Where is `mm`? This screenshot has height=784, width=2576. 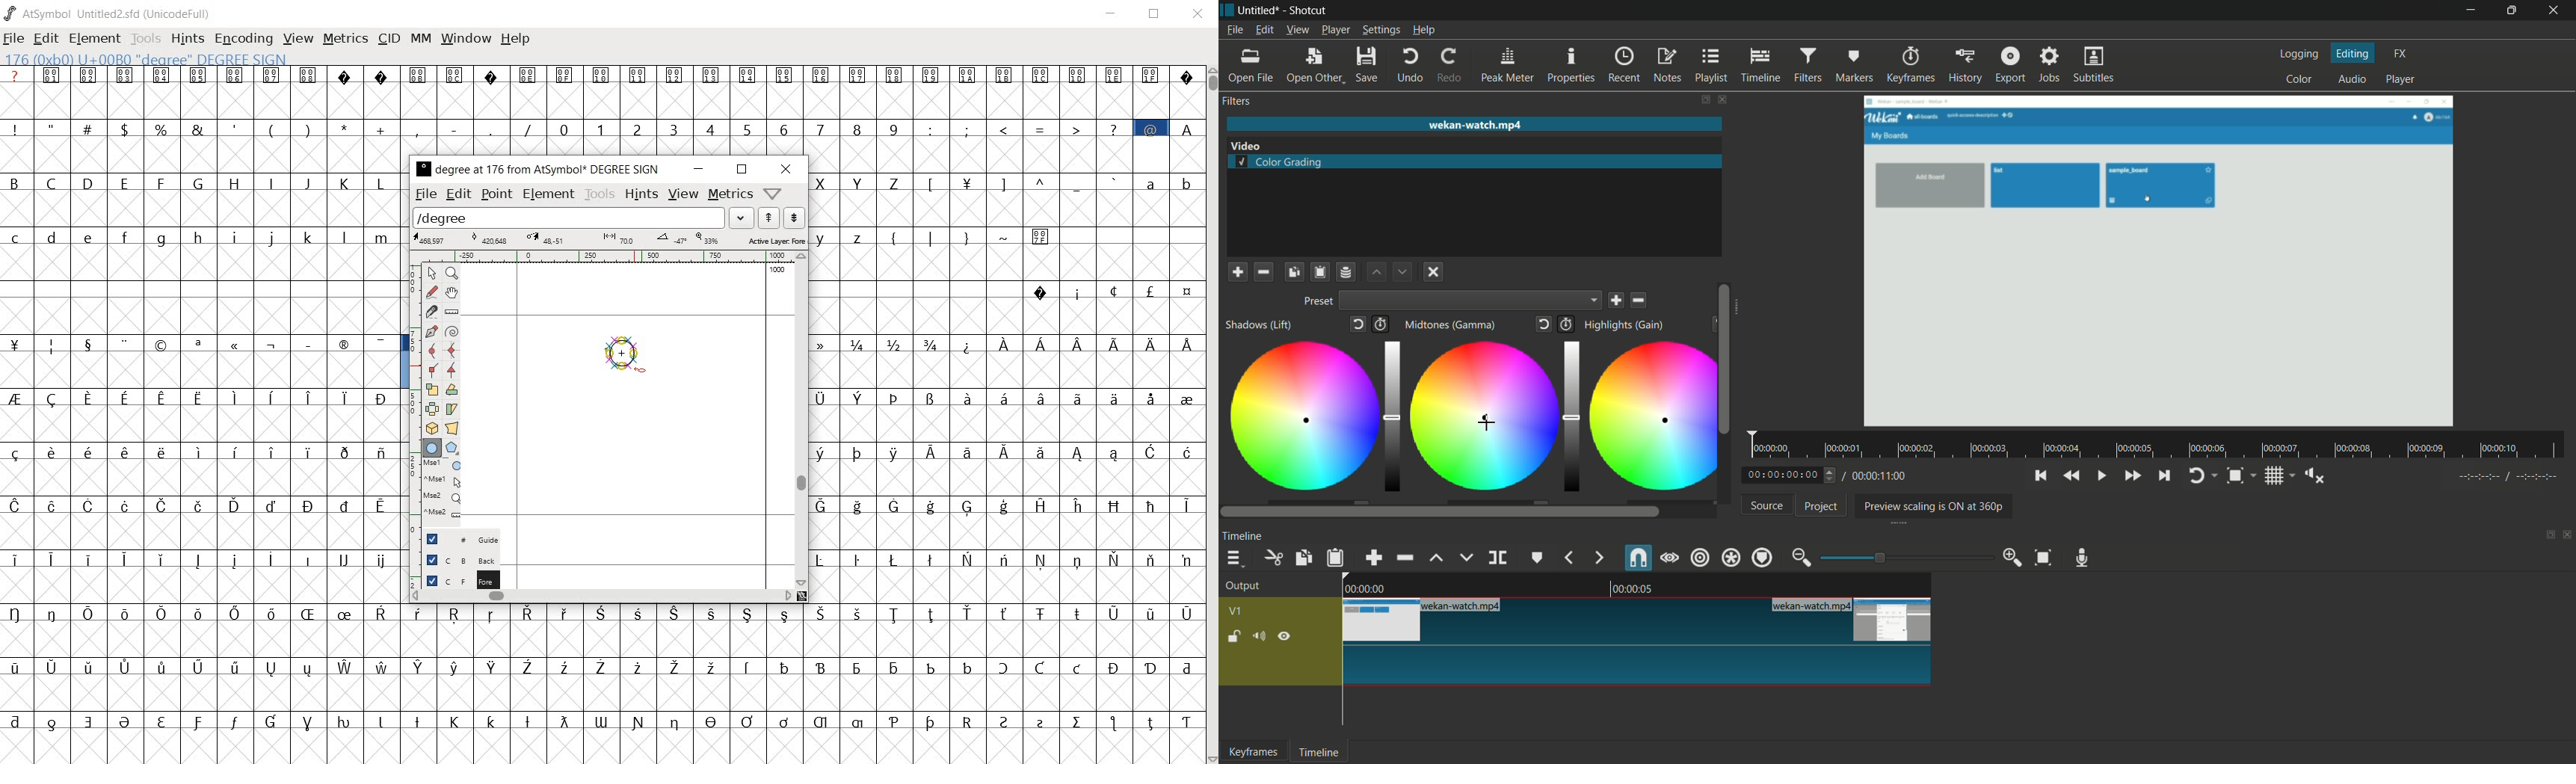 mm is located at coordinates (421, 39).